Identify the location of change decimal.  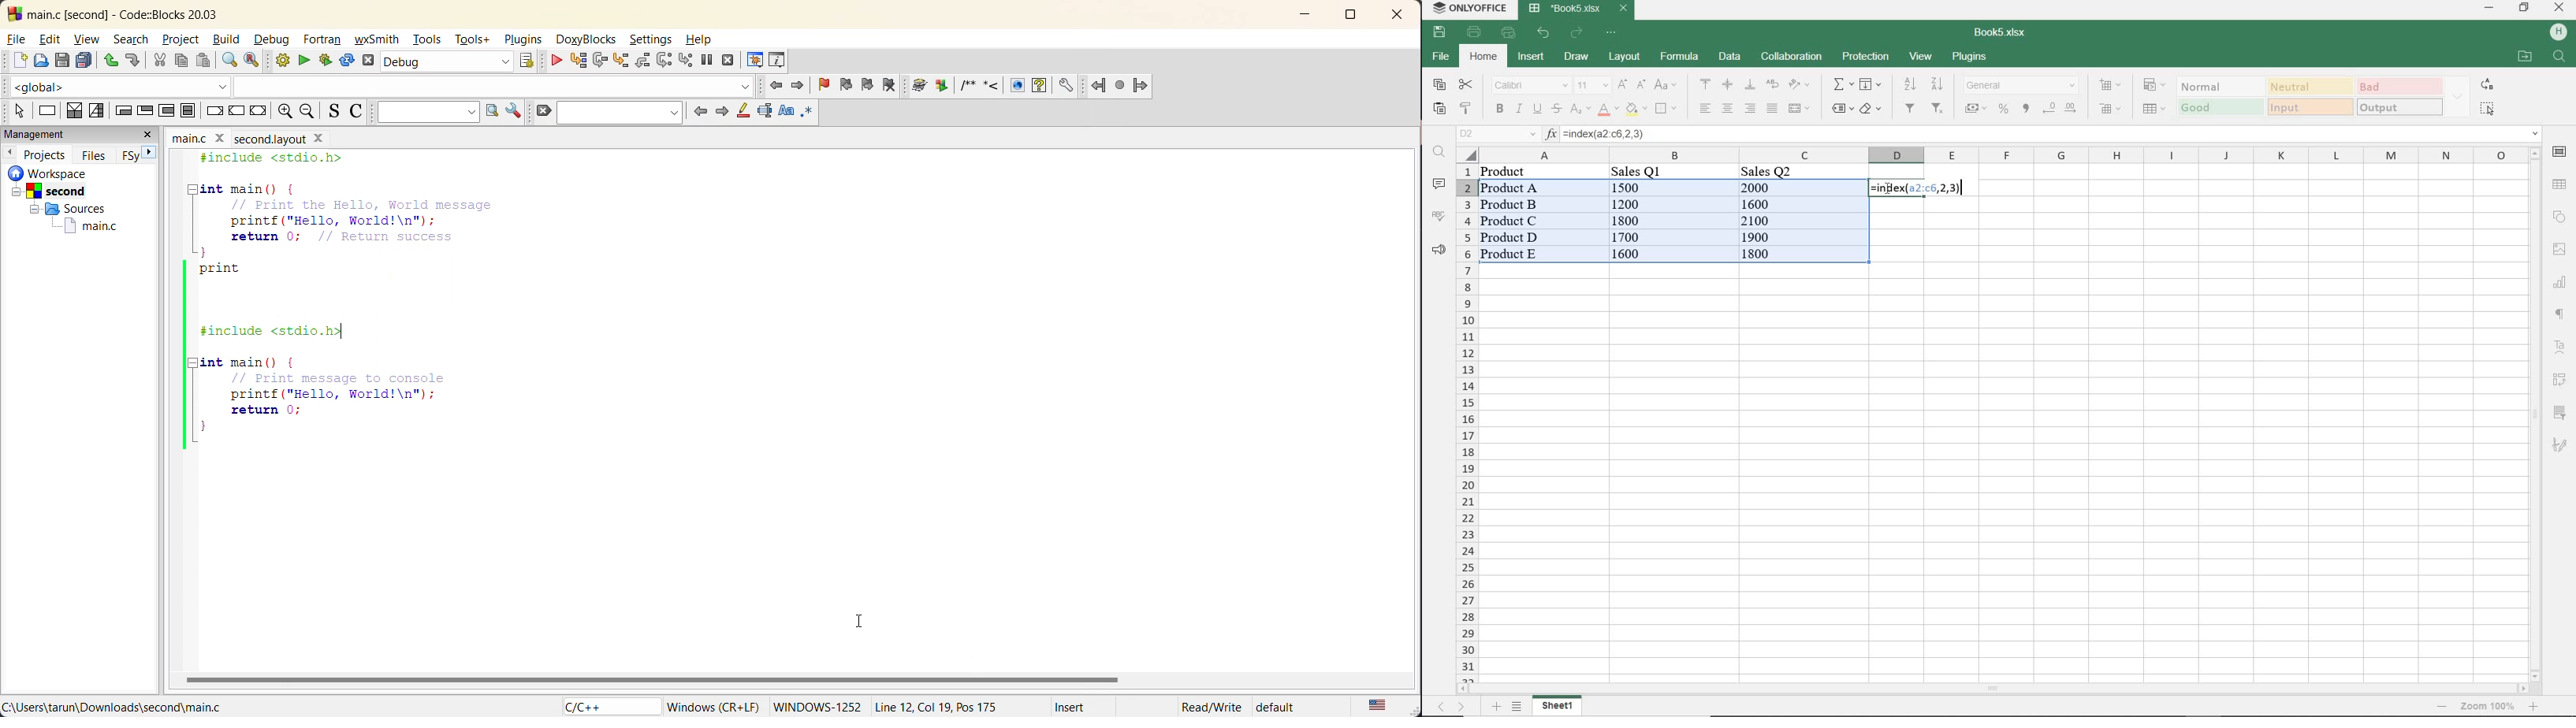
(2060, 110).